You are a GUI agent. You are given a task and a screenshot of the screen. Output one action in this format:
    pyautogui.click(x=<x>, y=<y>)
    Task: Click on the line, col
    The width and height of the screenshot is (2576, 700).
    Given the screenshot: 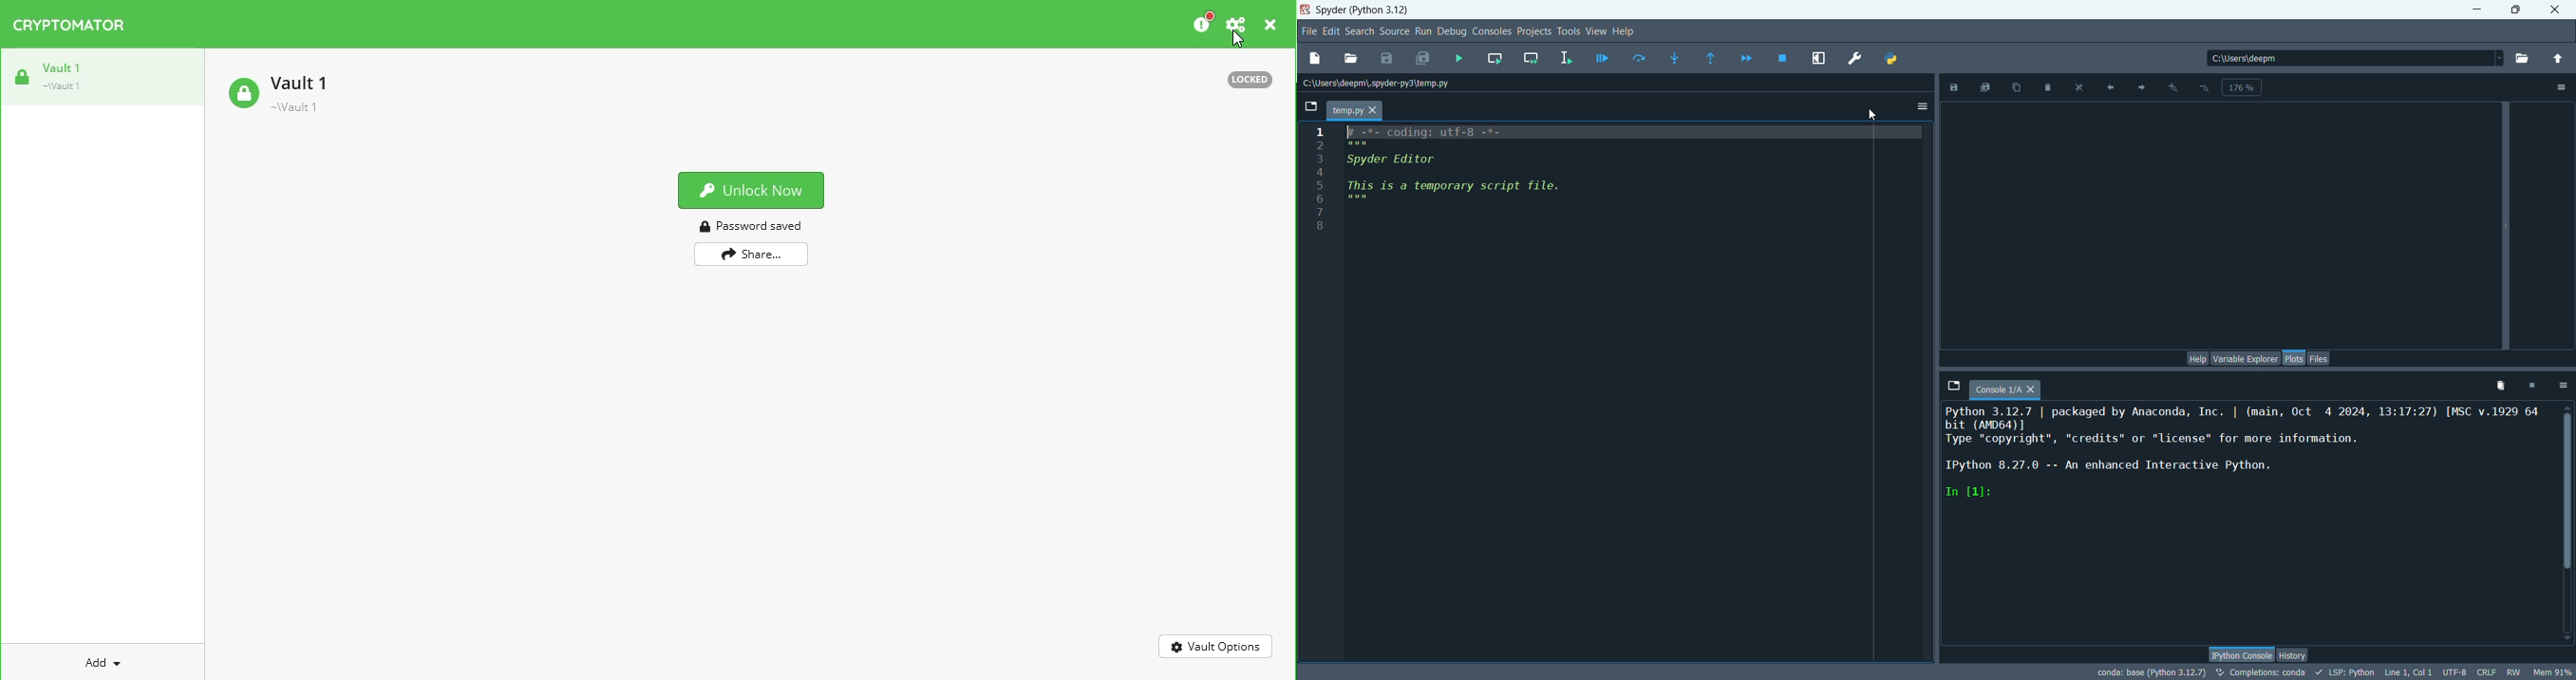 What is the action you would take?
    pyautogui.click(x=2411, y=673)
    